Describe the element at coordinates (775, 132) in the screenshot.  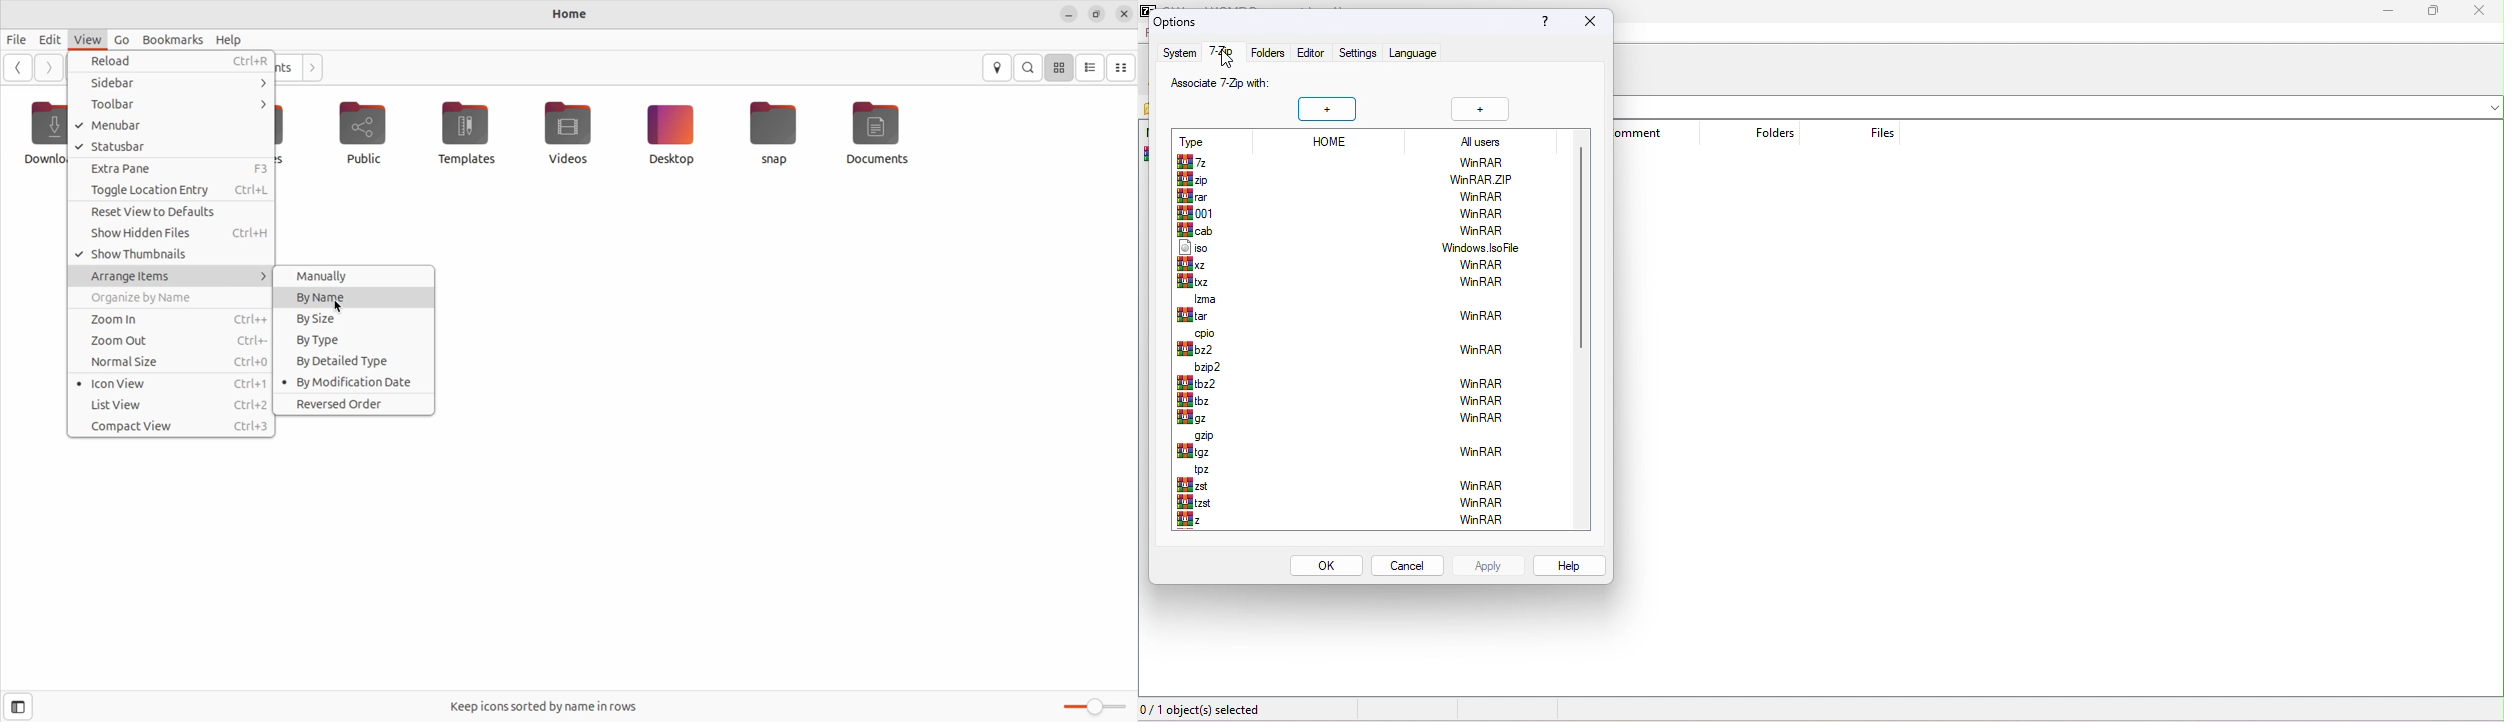
I see `Snap` at that location.